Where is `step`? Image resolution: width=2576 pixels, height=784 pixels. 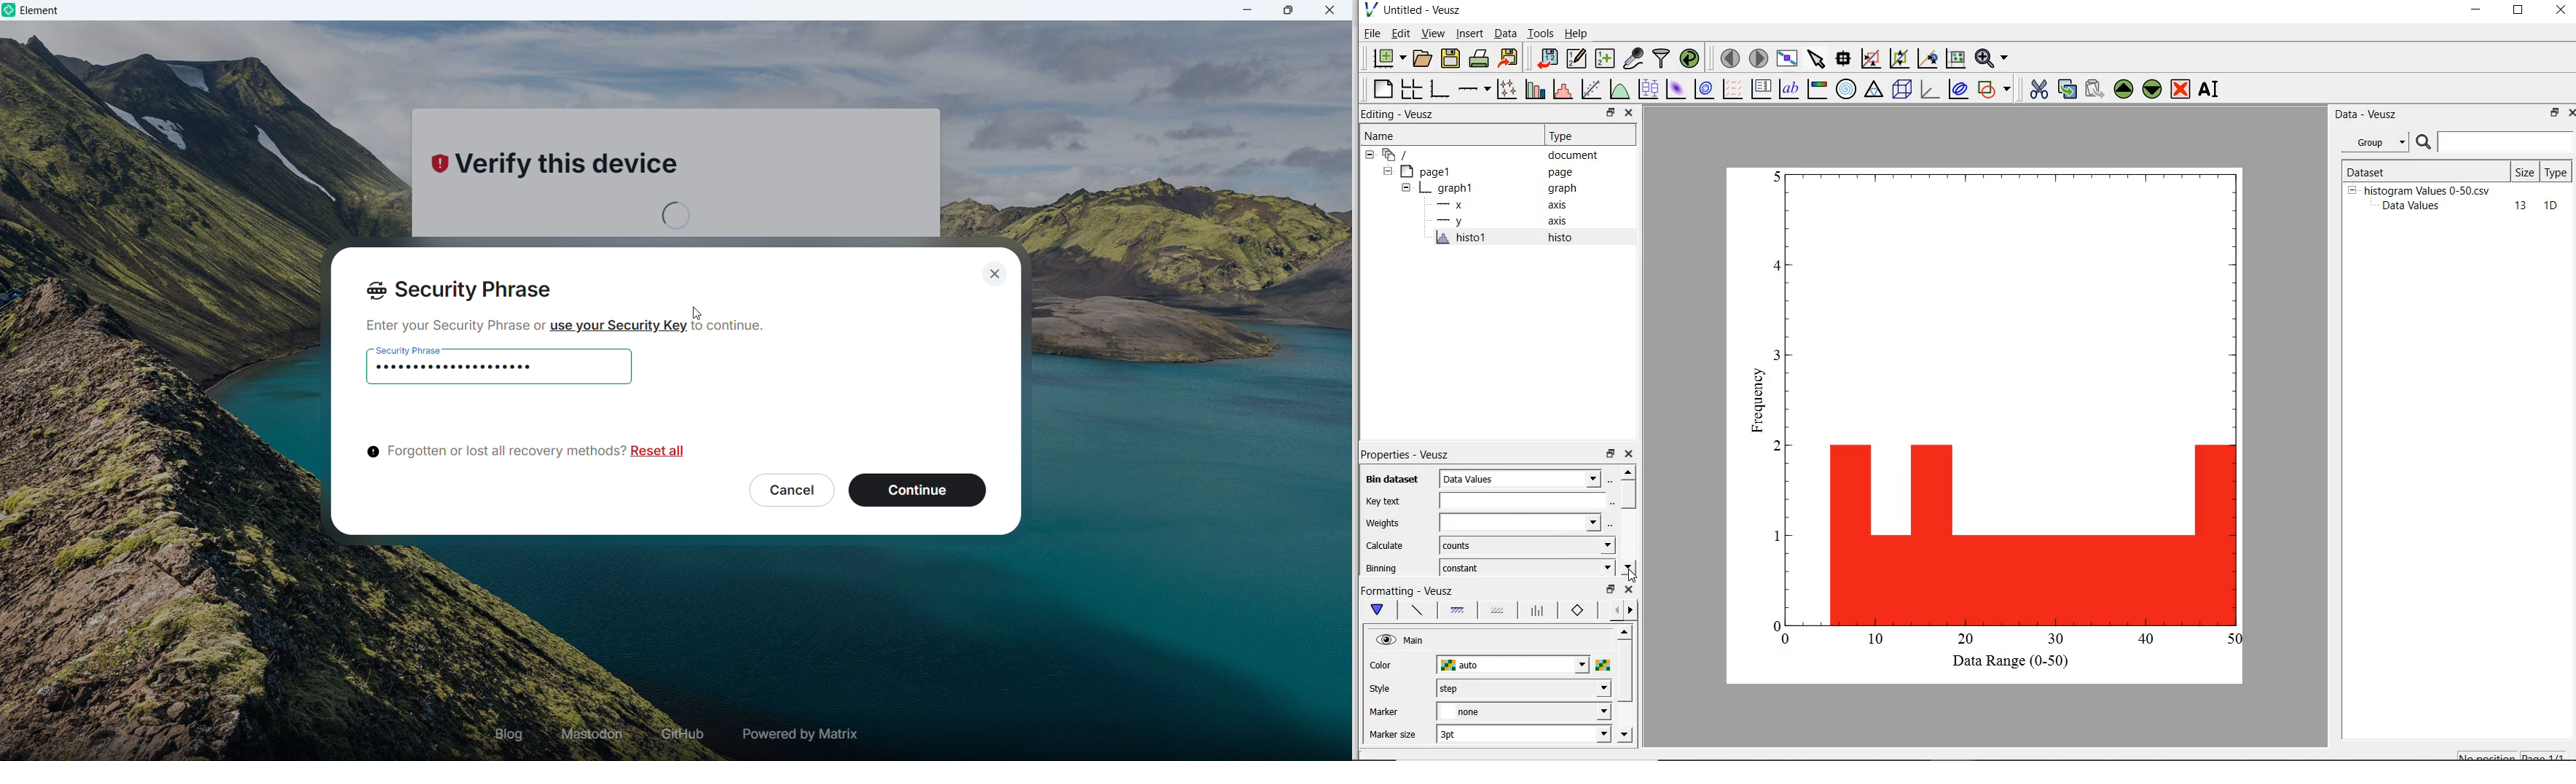
step is located at coordinates (1523, 688).